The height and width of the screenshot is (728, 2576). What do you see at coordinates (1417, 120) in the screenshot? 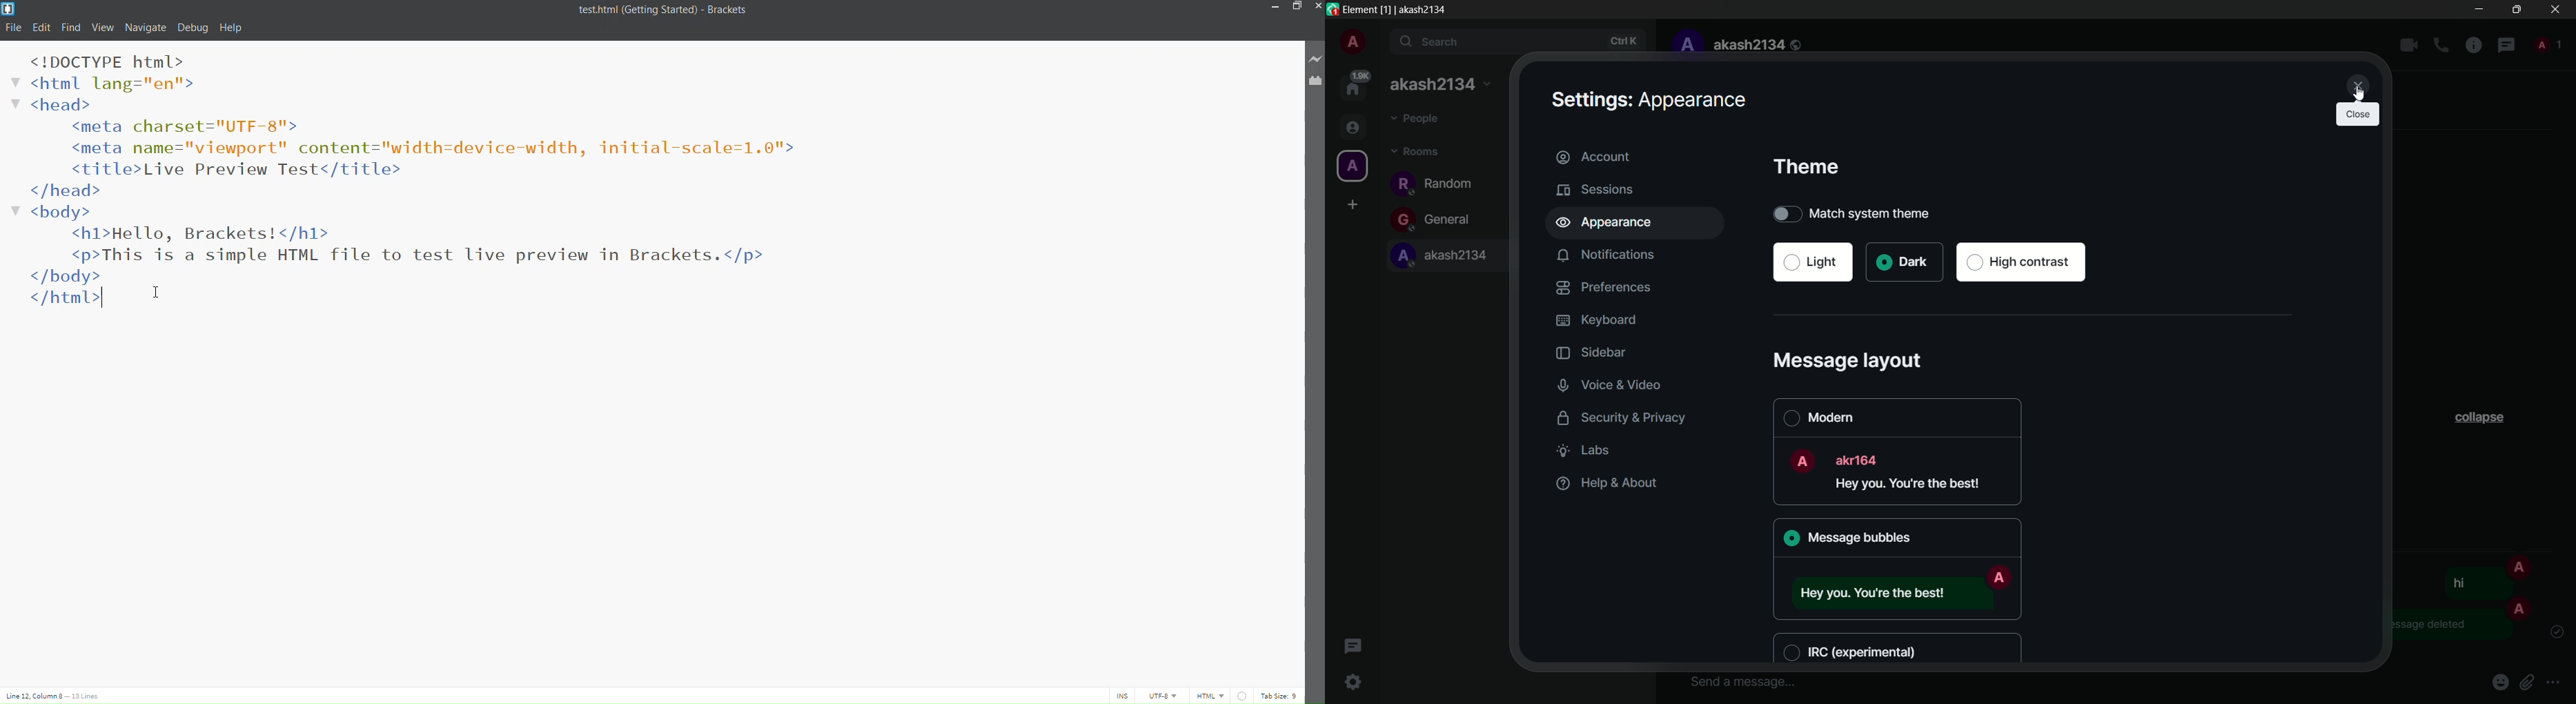
I see `people` at bounding box center [1417, 120].